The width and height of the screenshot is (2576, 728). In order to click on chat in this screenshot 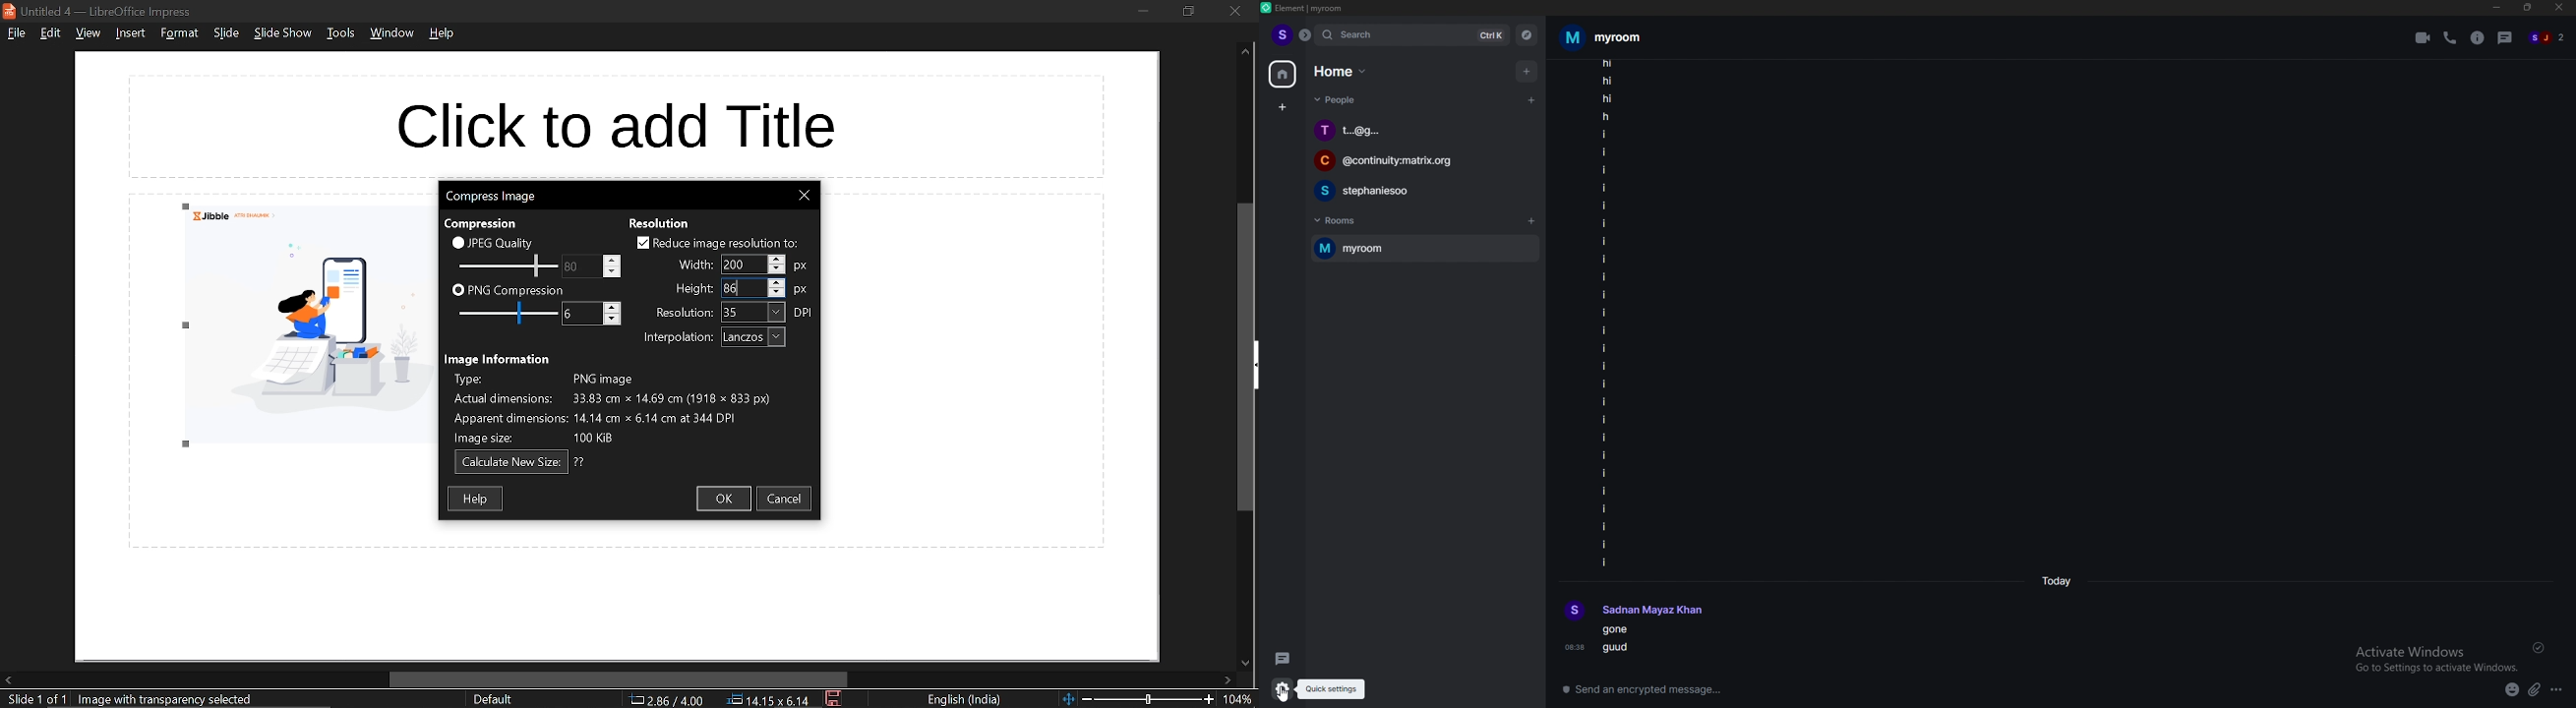, I will do `click(1418, 131)`.